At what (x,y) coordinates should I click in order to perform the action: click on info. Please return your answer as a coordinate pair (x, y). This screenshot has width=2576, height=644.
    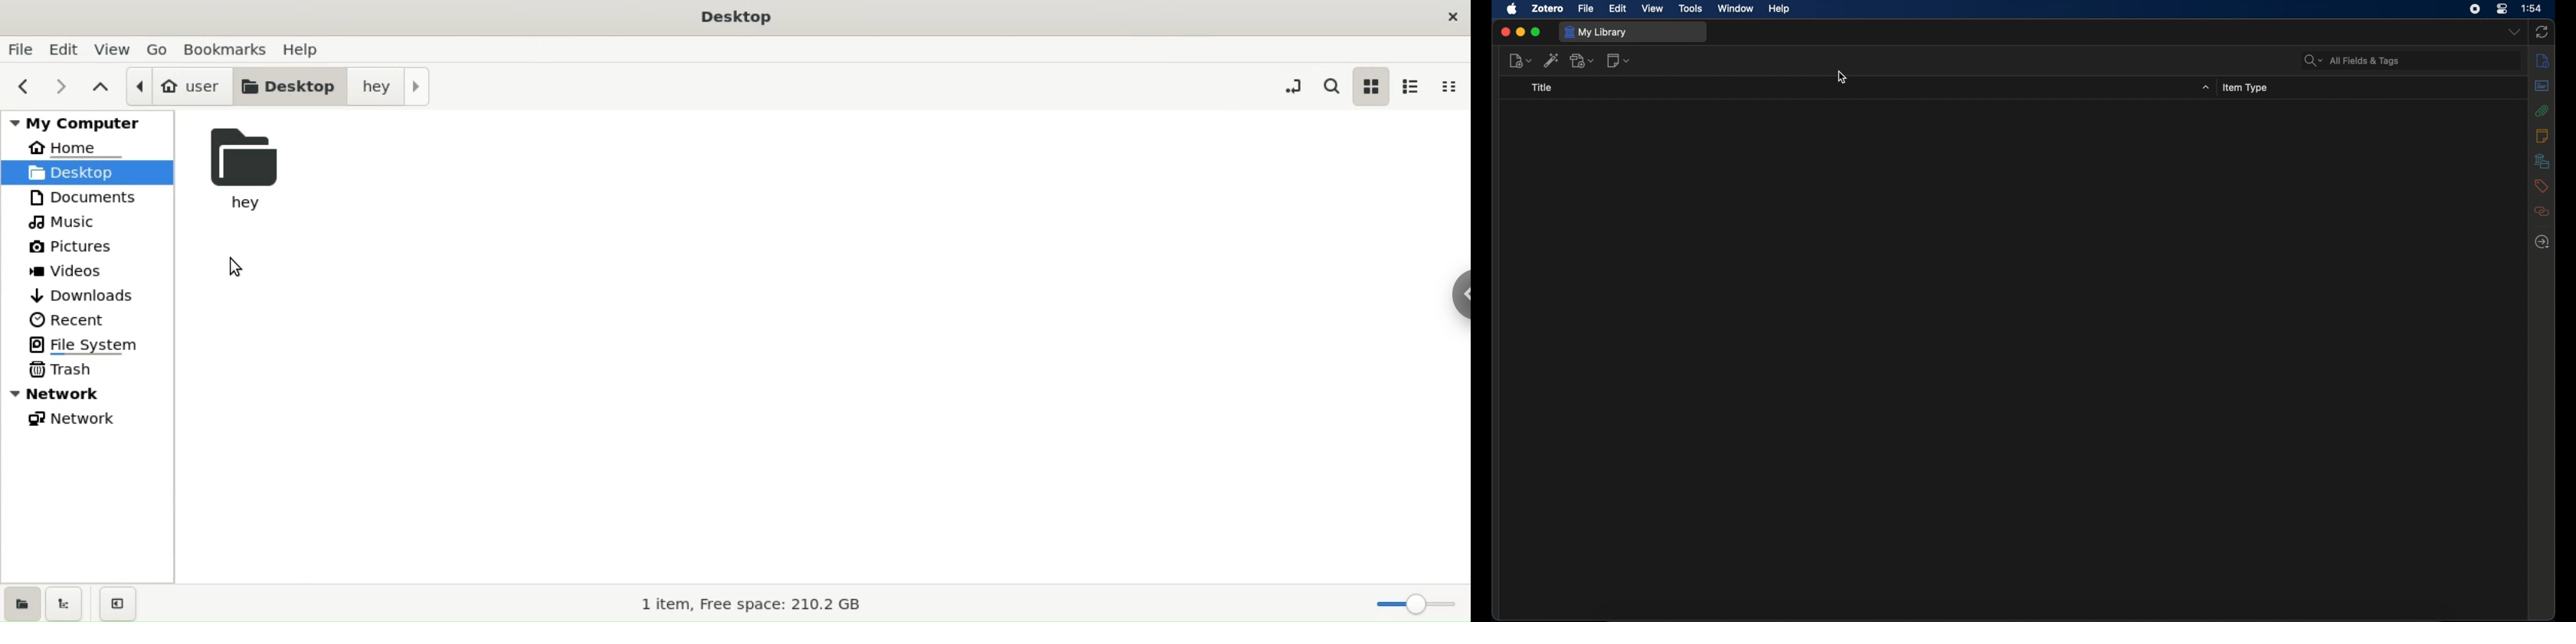
    Looking at the image, I should click on (2543, 61).